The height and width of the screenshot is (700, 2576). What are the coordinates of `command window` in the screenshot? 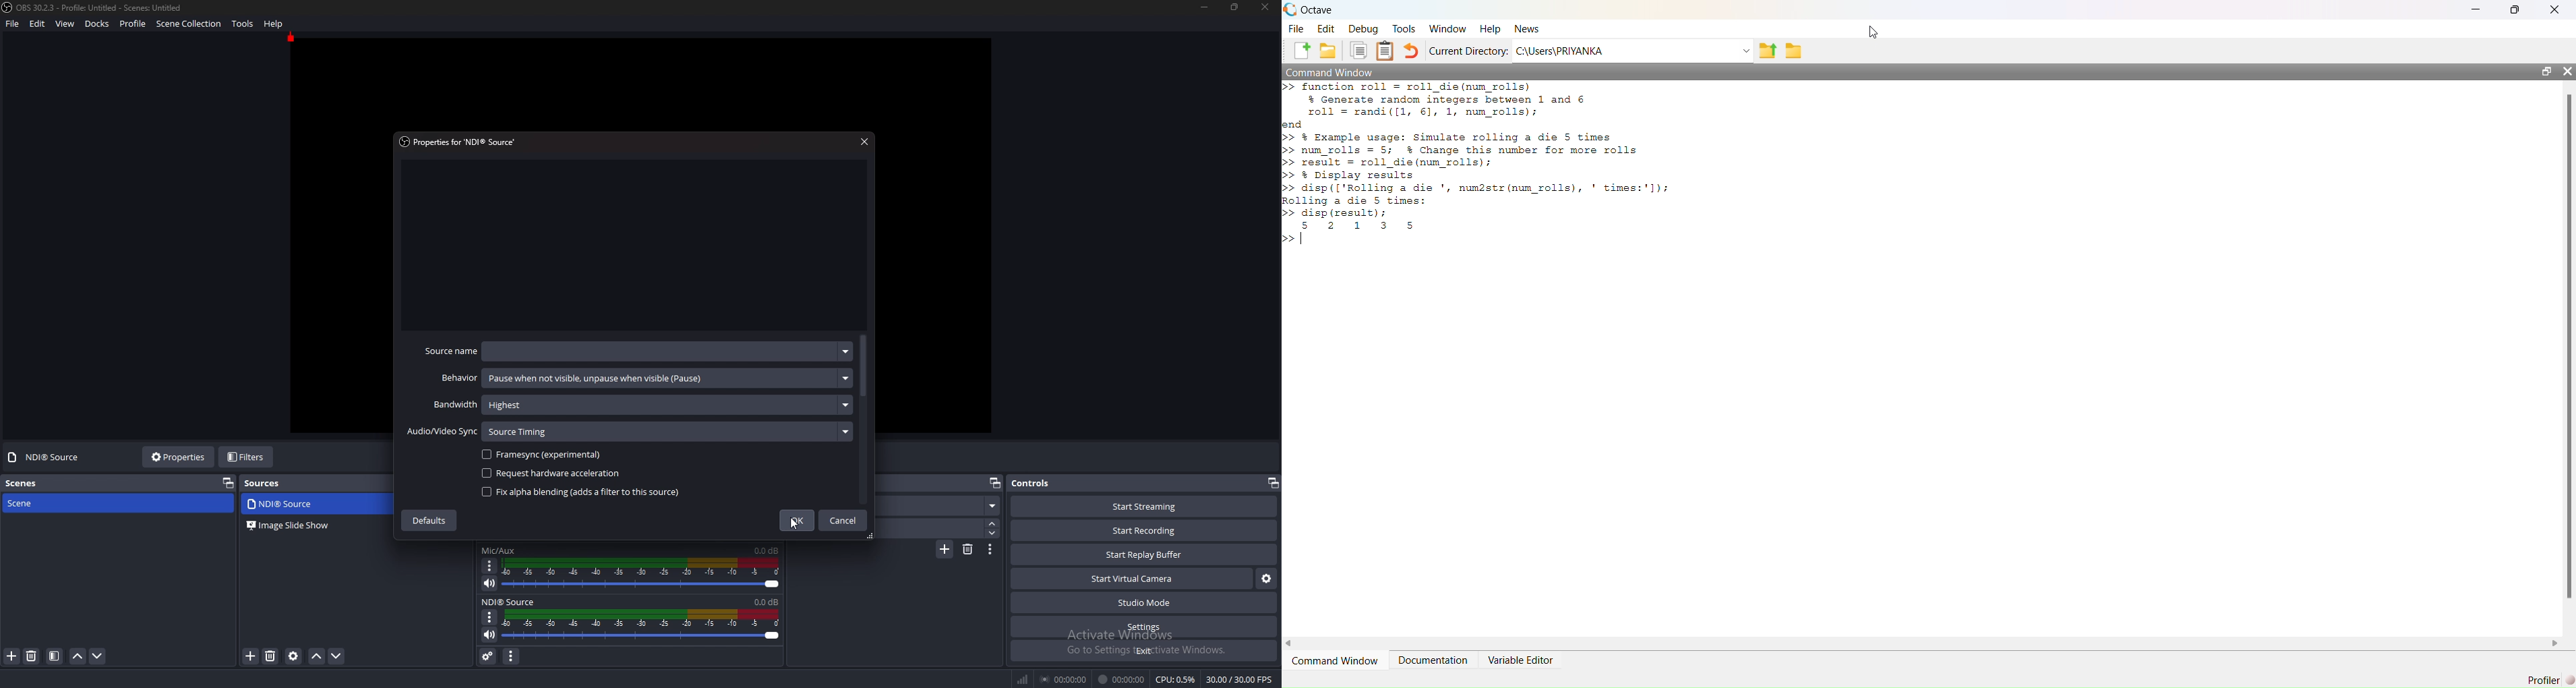 It's located at (1336, 660).